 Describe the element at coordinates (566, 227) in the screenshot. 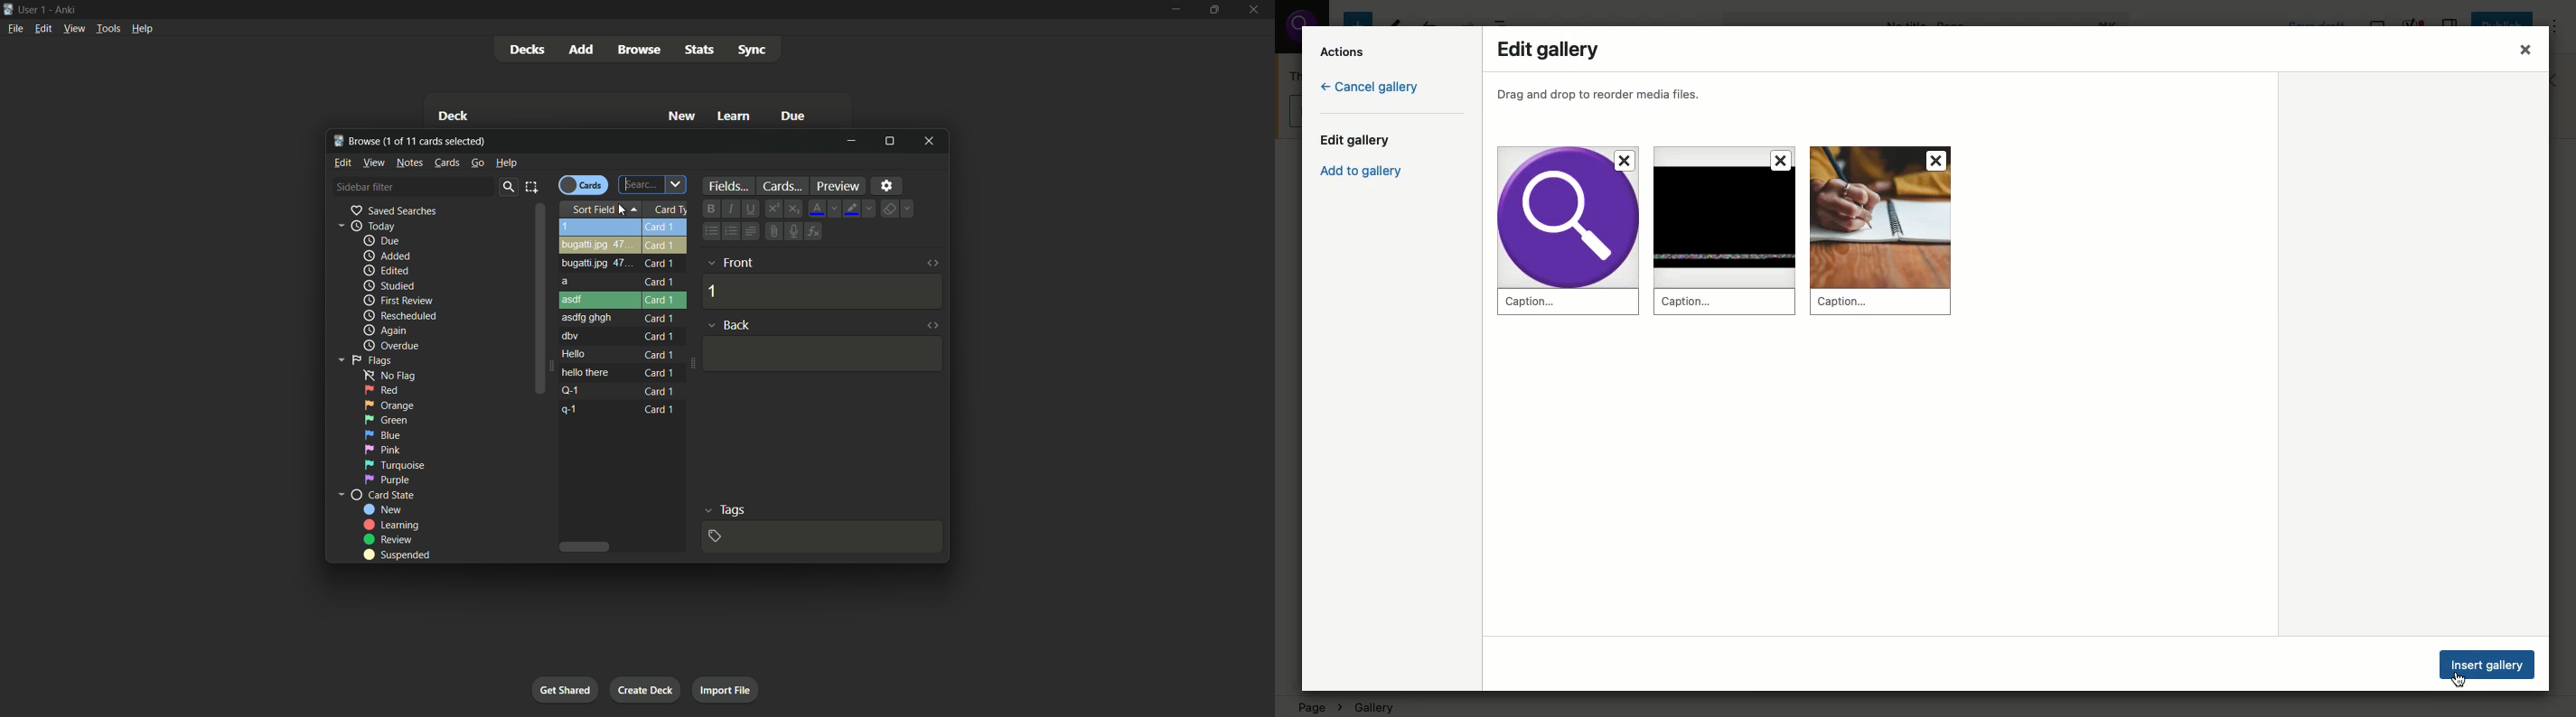

I see `1` at that location.